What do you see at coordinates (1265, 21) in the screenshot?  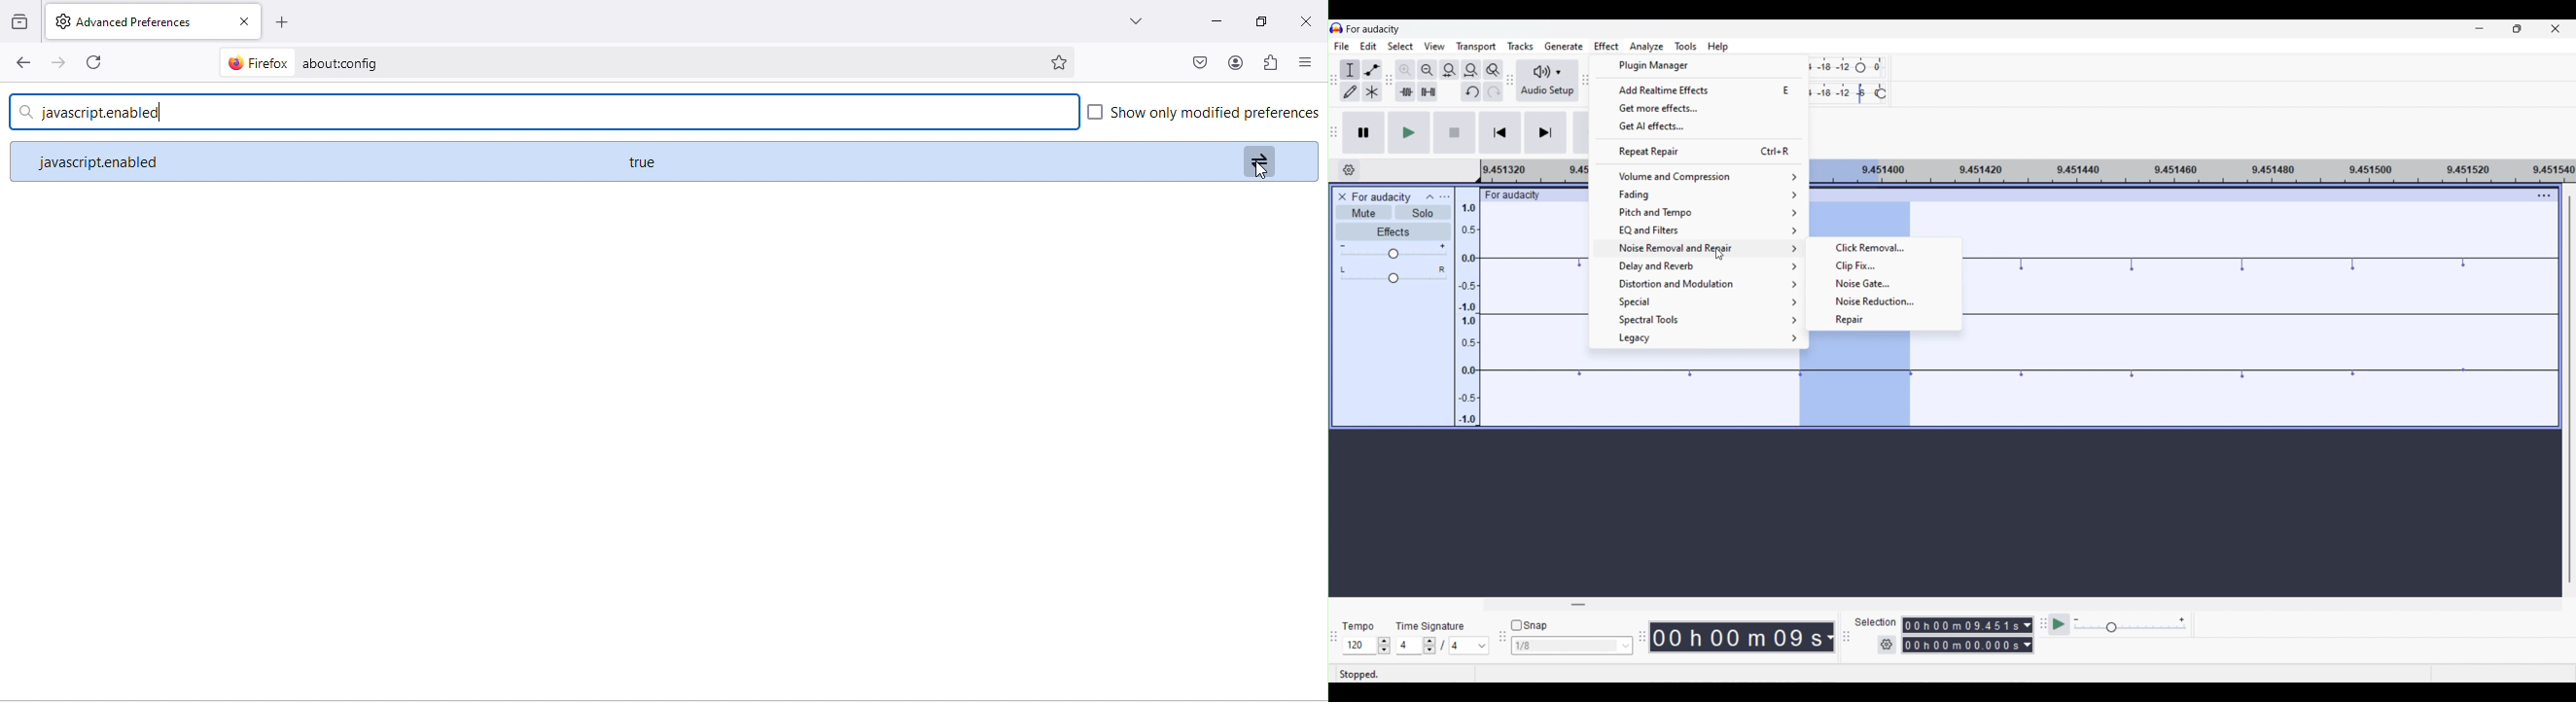 I see `maximize` at bounding box center [1265, 21].